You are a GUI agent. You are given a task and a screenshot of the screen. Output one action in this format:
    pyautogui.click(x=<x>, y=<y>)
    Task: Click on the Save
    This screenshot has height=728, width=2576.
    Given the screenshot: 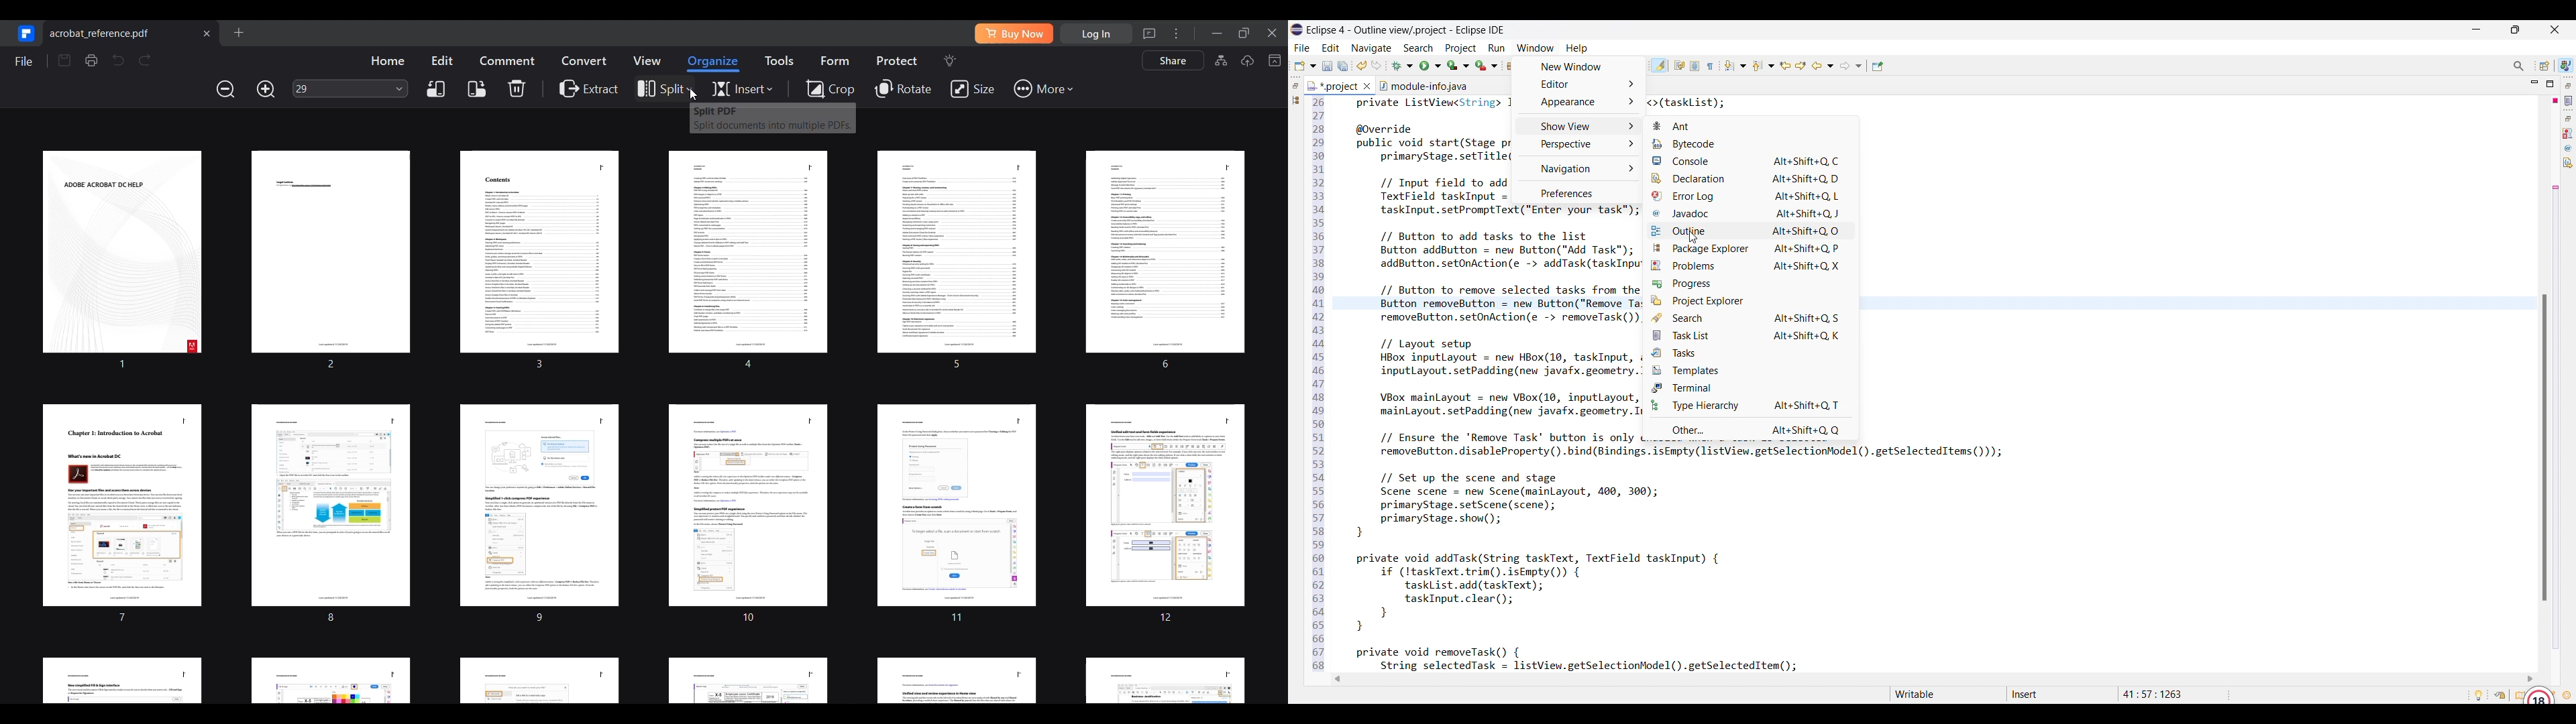 What is the action you would take?
    pyautogui.click(x=1328, y=66)
    